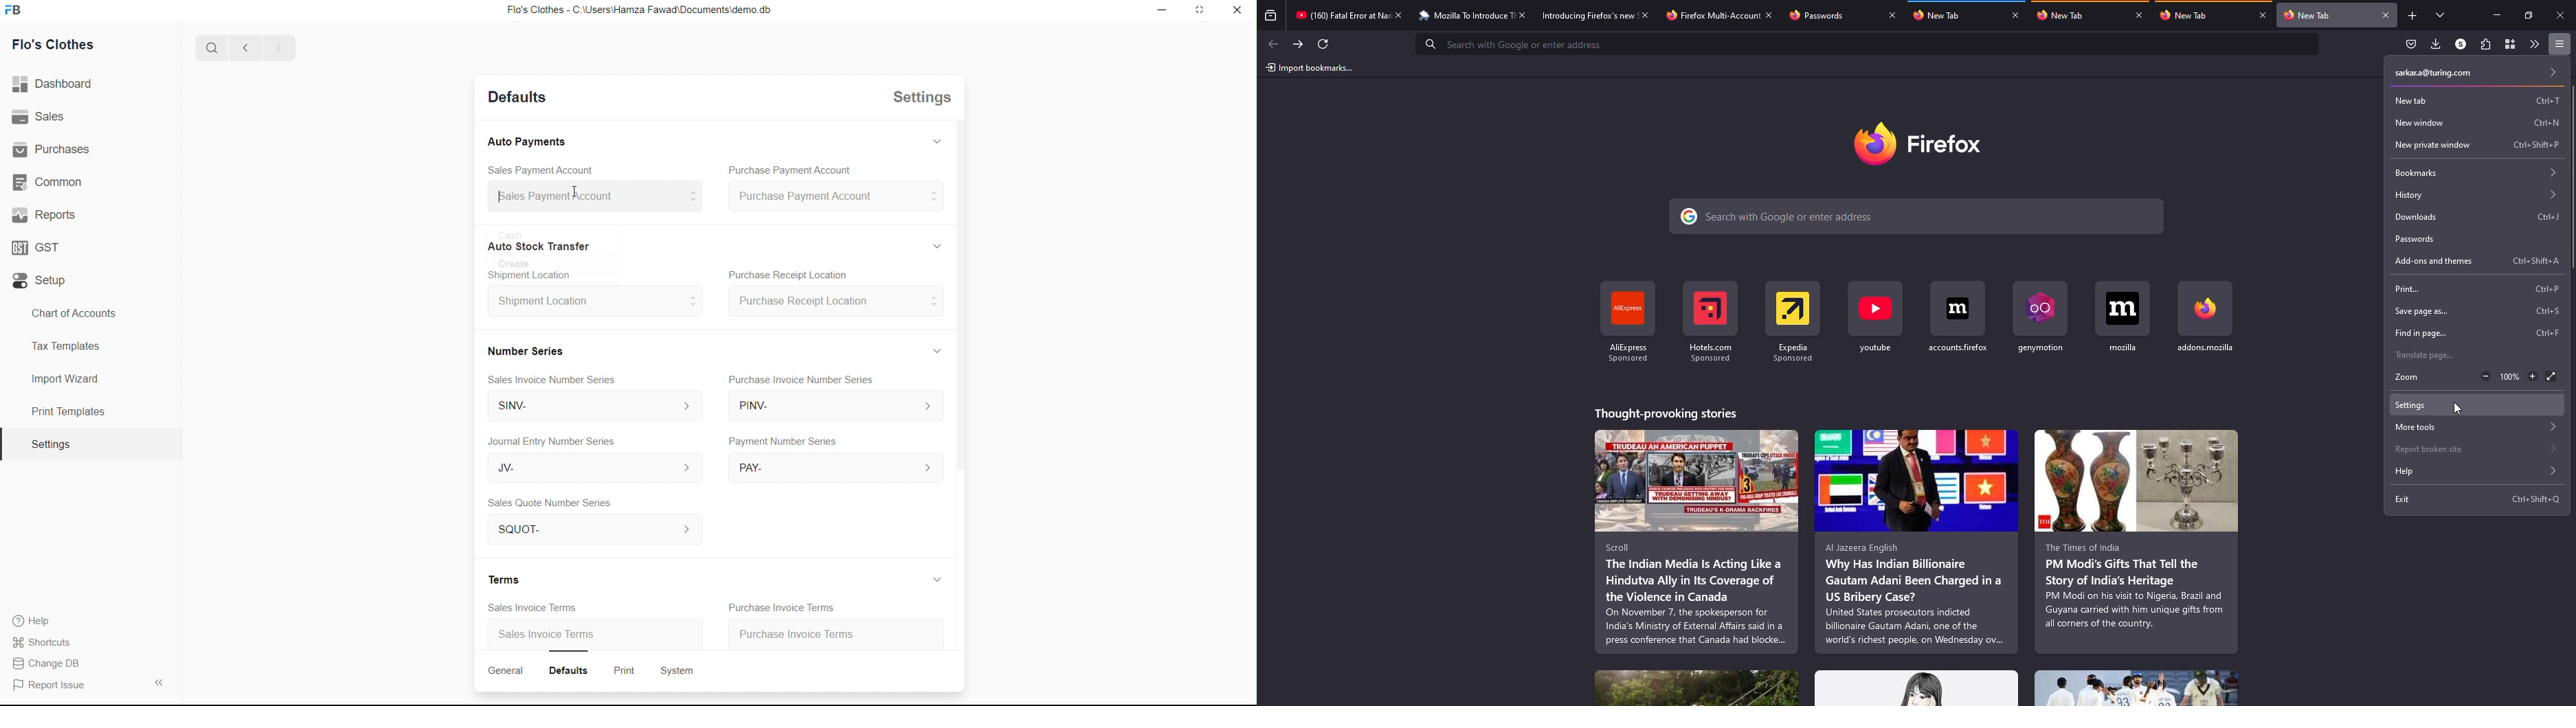 Image resolution: width=2576 pixels, height=728 pixels. Describe the element at coordinates (1668, 413) in the screenshot. I see `stories` at that location.